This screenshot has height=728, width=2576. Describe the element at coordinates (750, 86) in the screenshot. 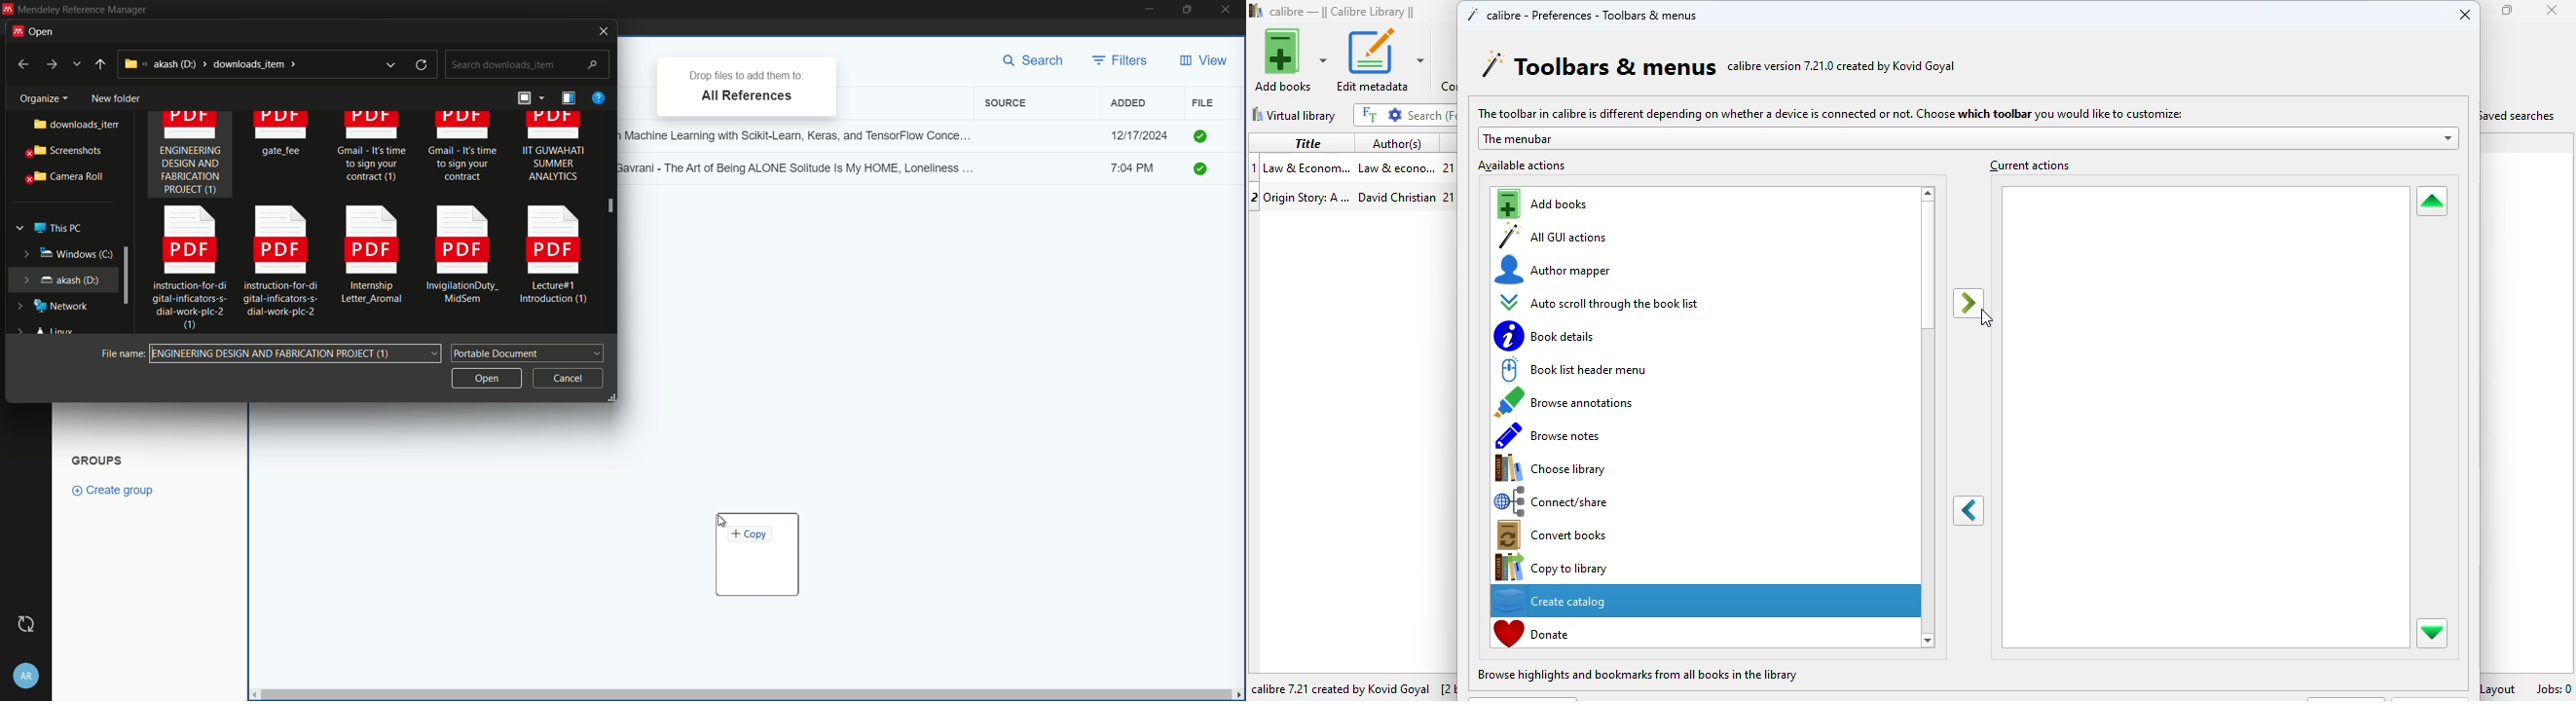

I see `Drop files to add them to:
All References` at that location.